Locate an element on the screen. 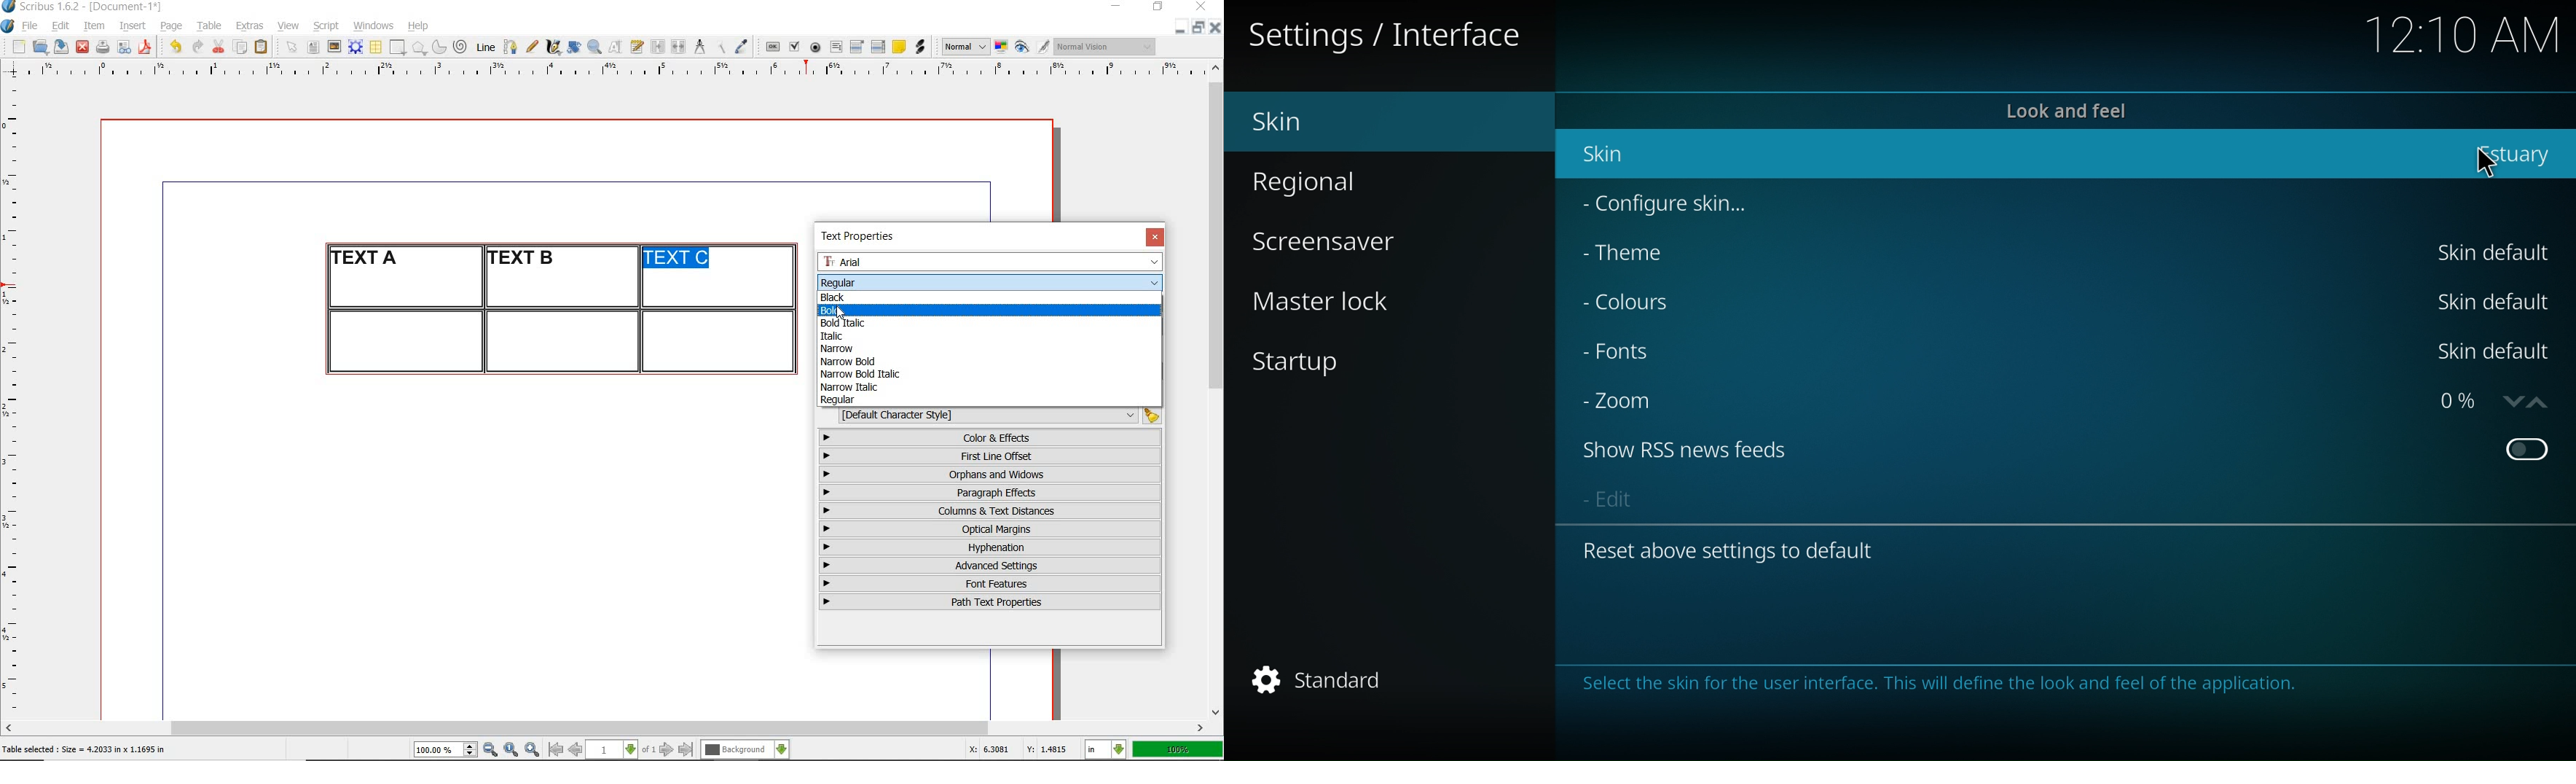 The width and height of the screenshot is (2576, 784). scrollbar is located at coordinates (1217, 389).